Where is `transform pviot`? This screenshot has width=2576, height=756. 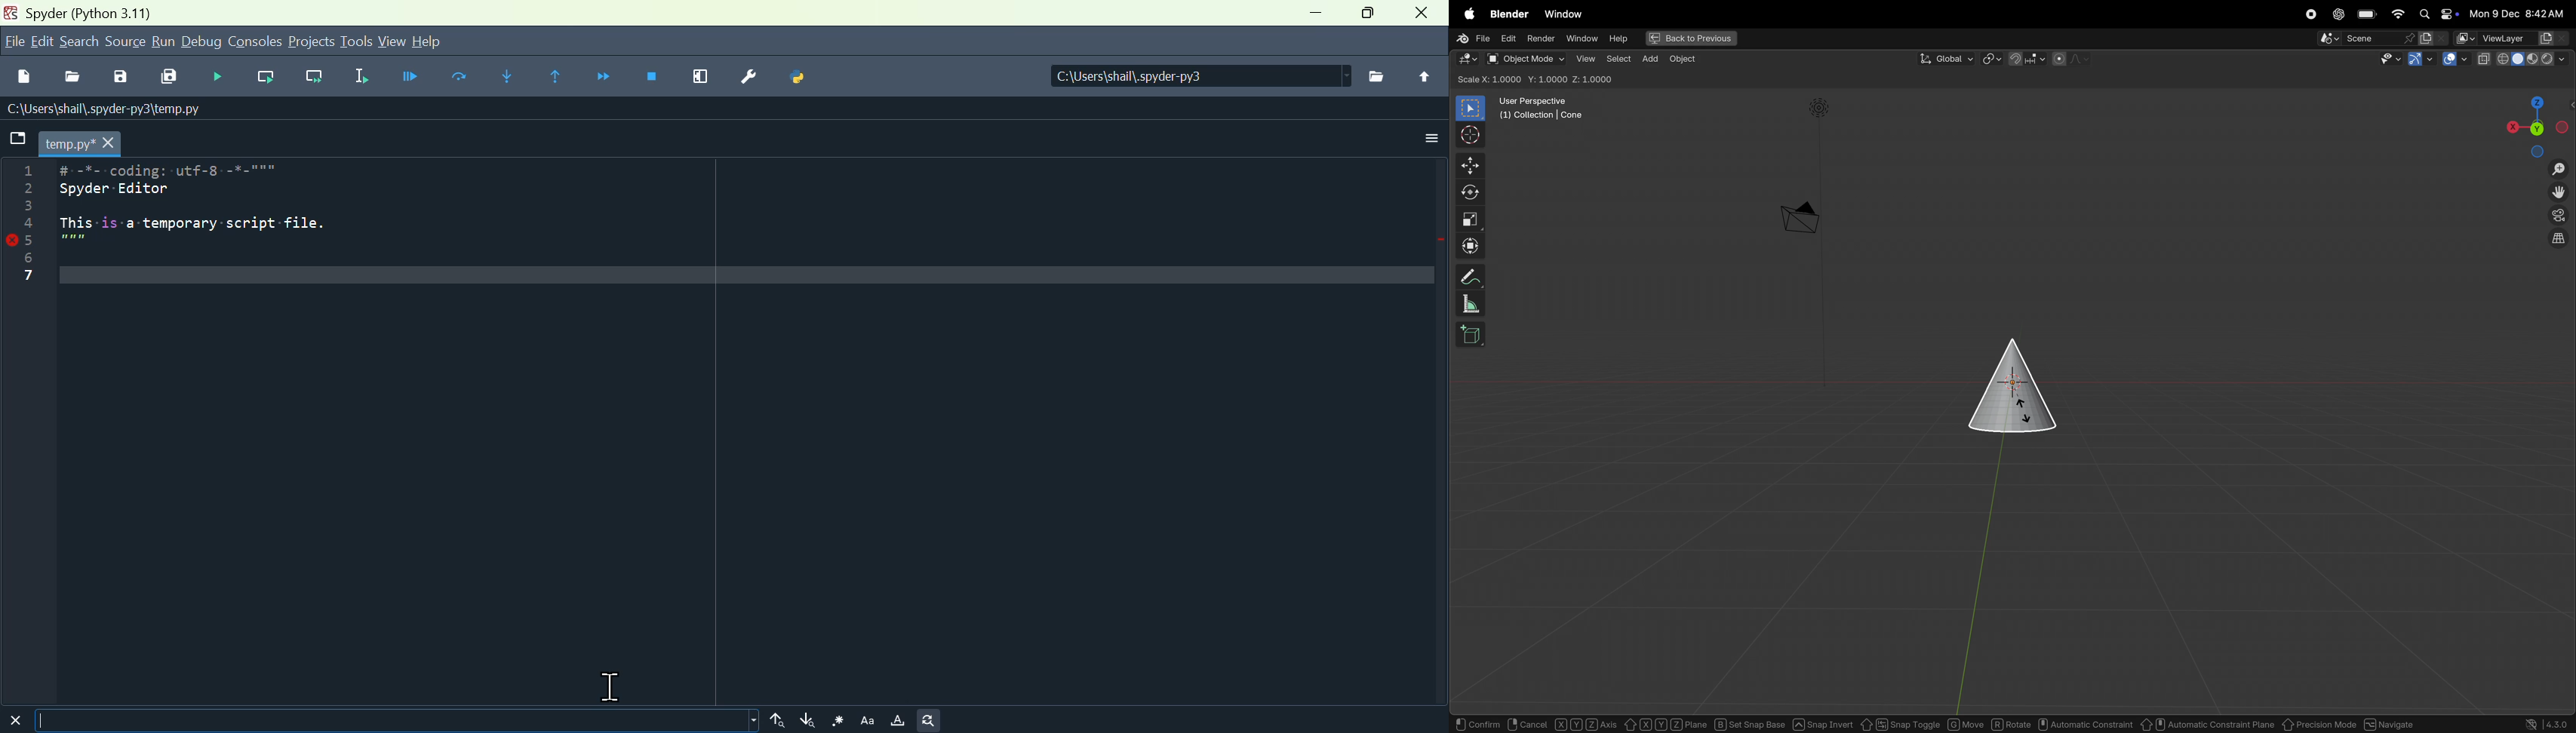
transform pviot is located at coordinates (1992, 59).